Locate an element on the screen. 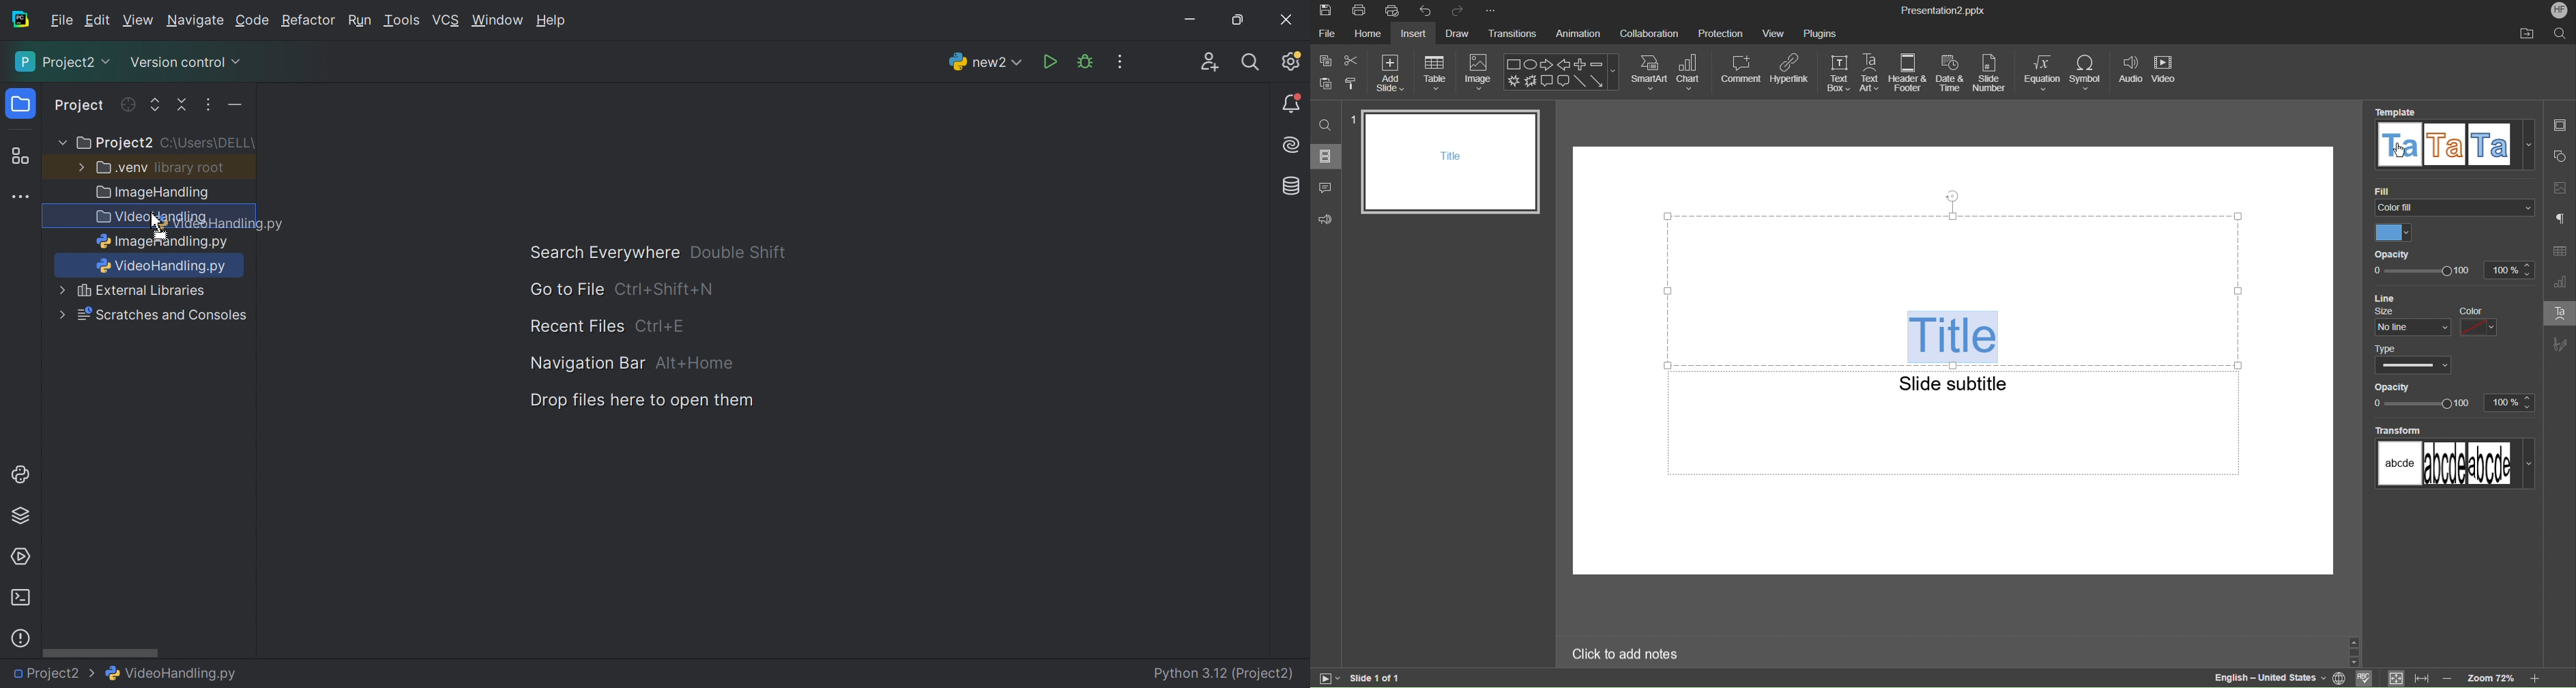 The image size is (2576, 700). Undo is located at coordinates (1426, 11).